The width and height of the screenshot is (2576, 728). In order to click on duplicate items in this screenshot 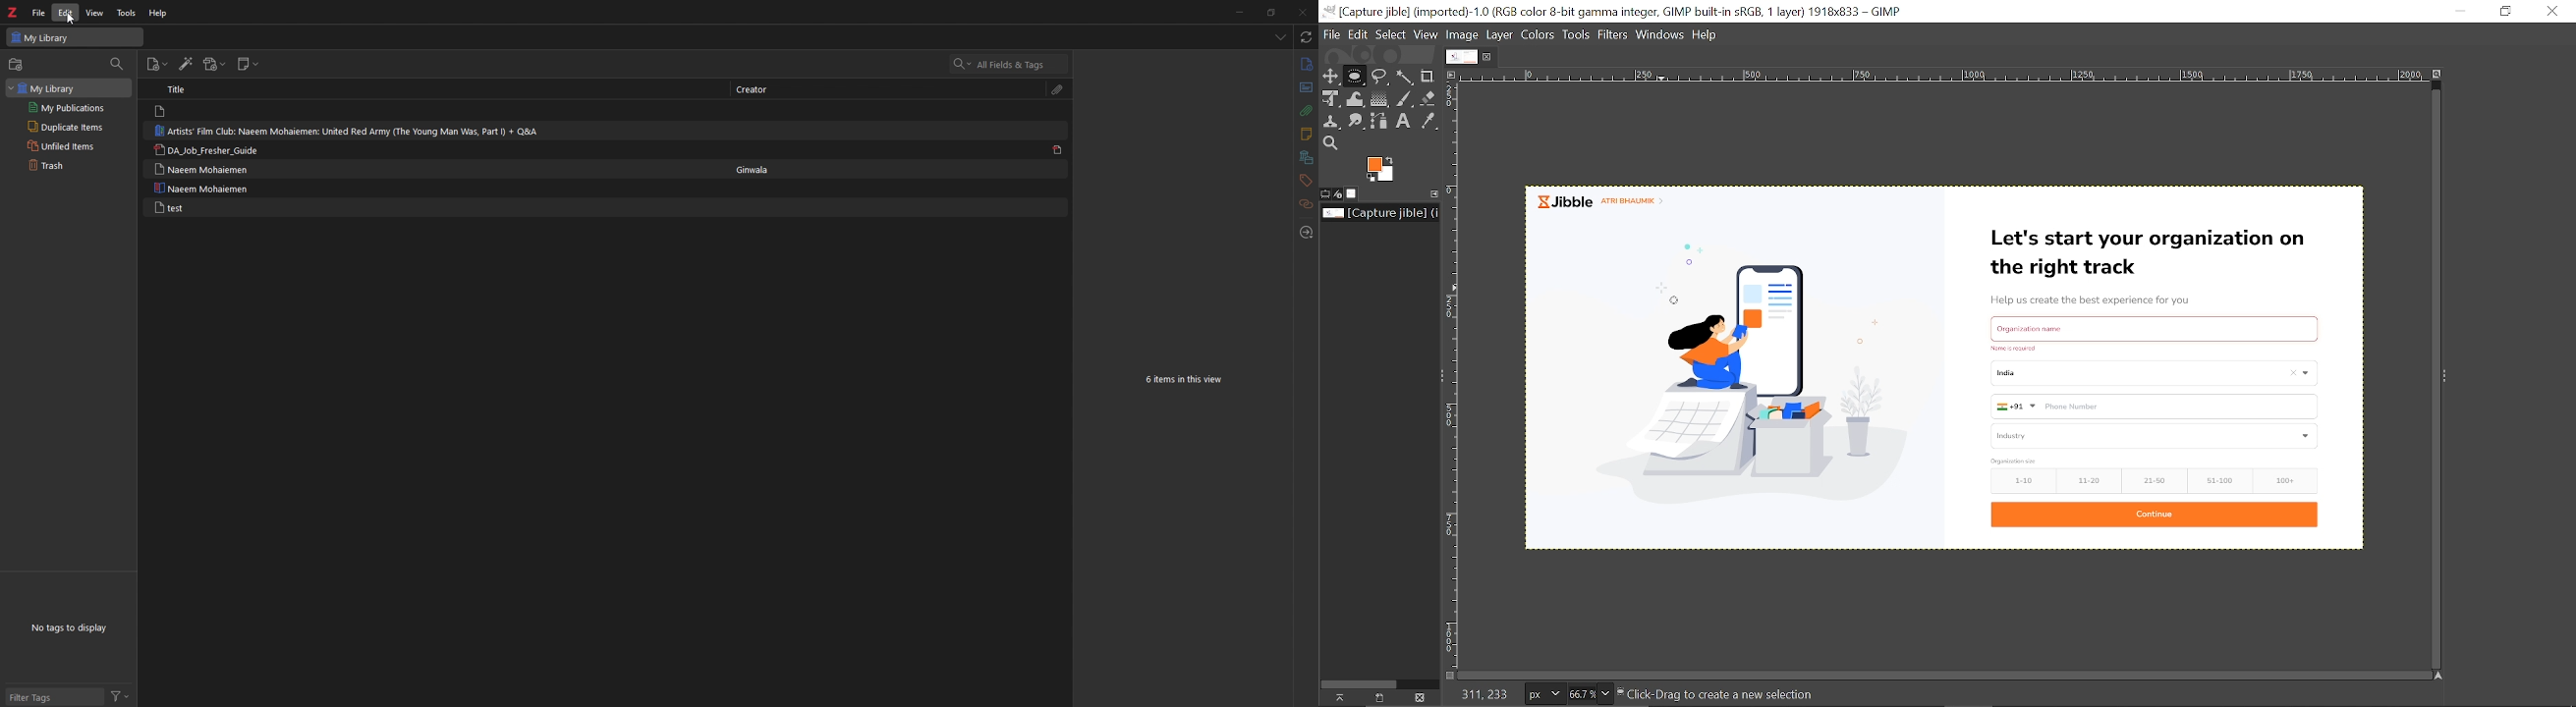, I will do `click(71, 126)`.